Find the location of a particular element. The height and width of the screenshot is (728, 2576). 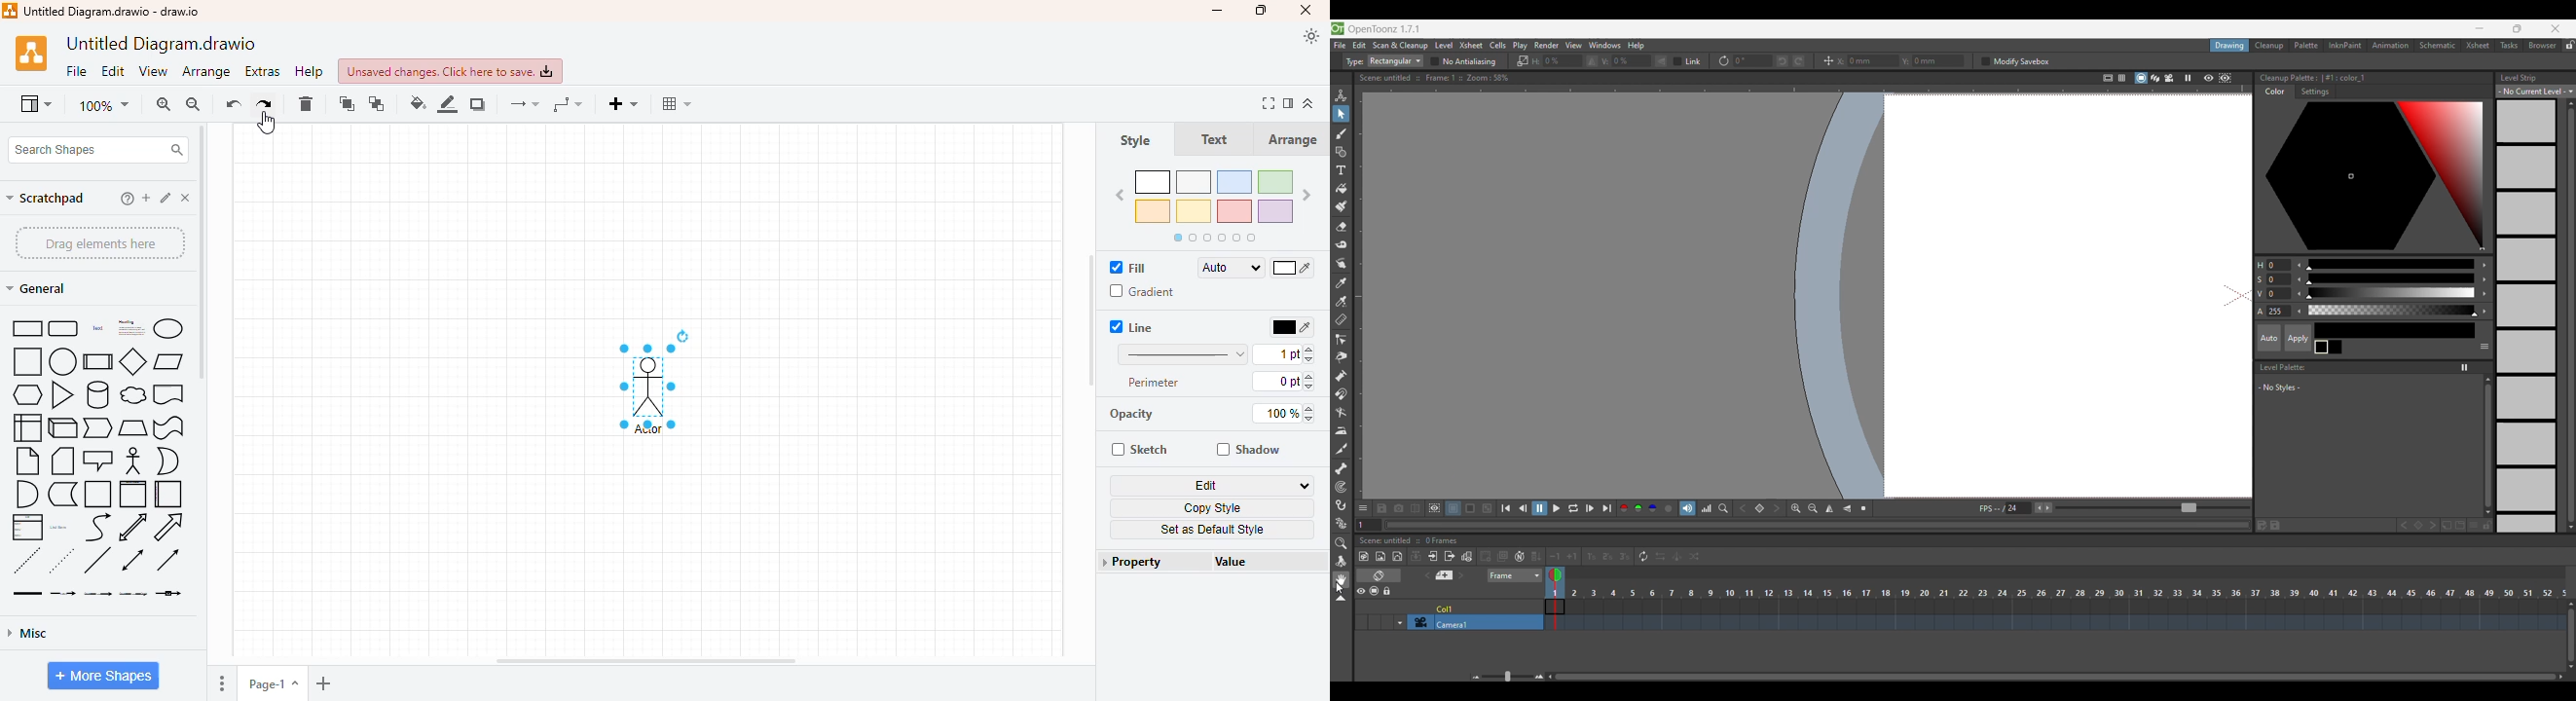

Swing is located at coordinates (1677, 556).